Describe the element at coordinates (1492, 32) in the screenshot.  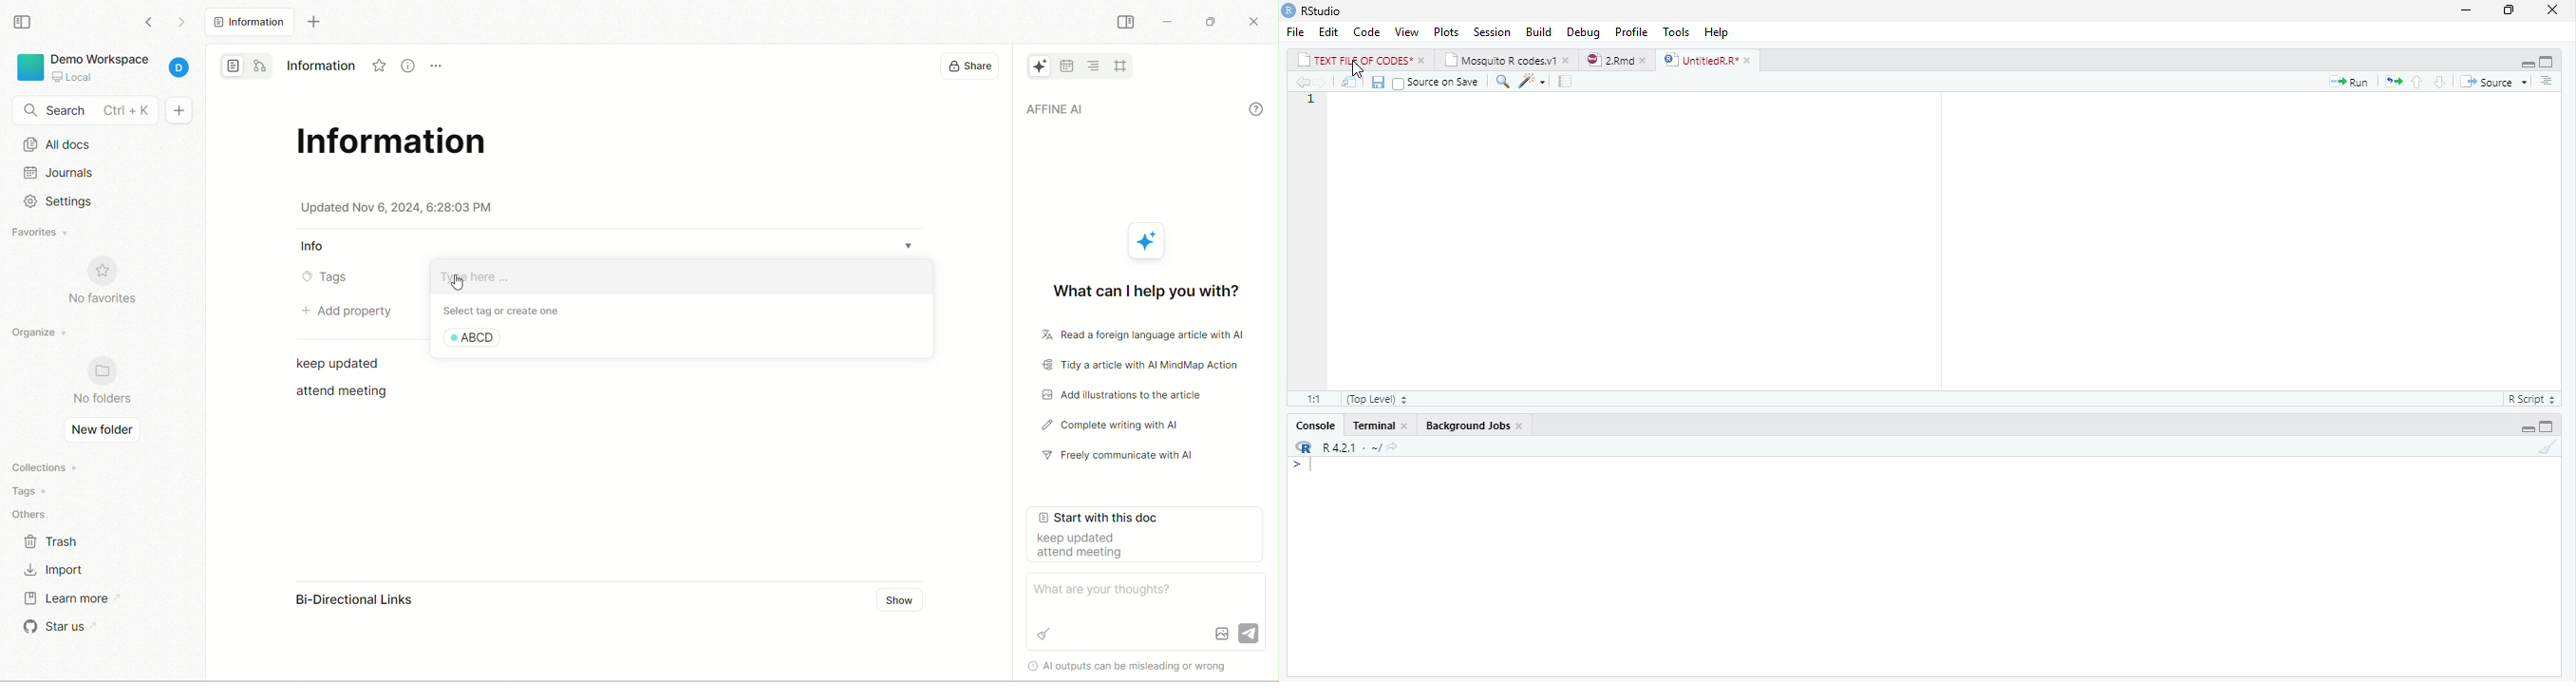
I see `session` at that location.